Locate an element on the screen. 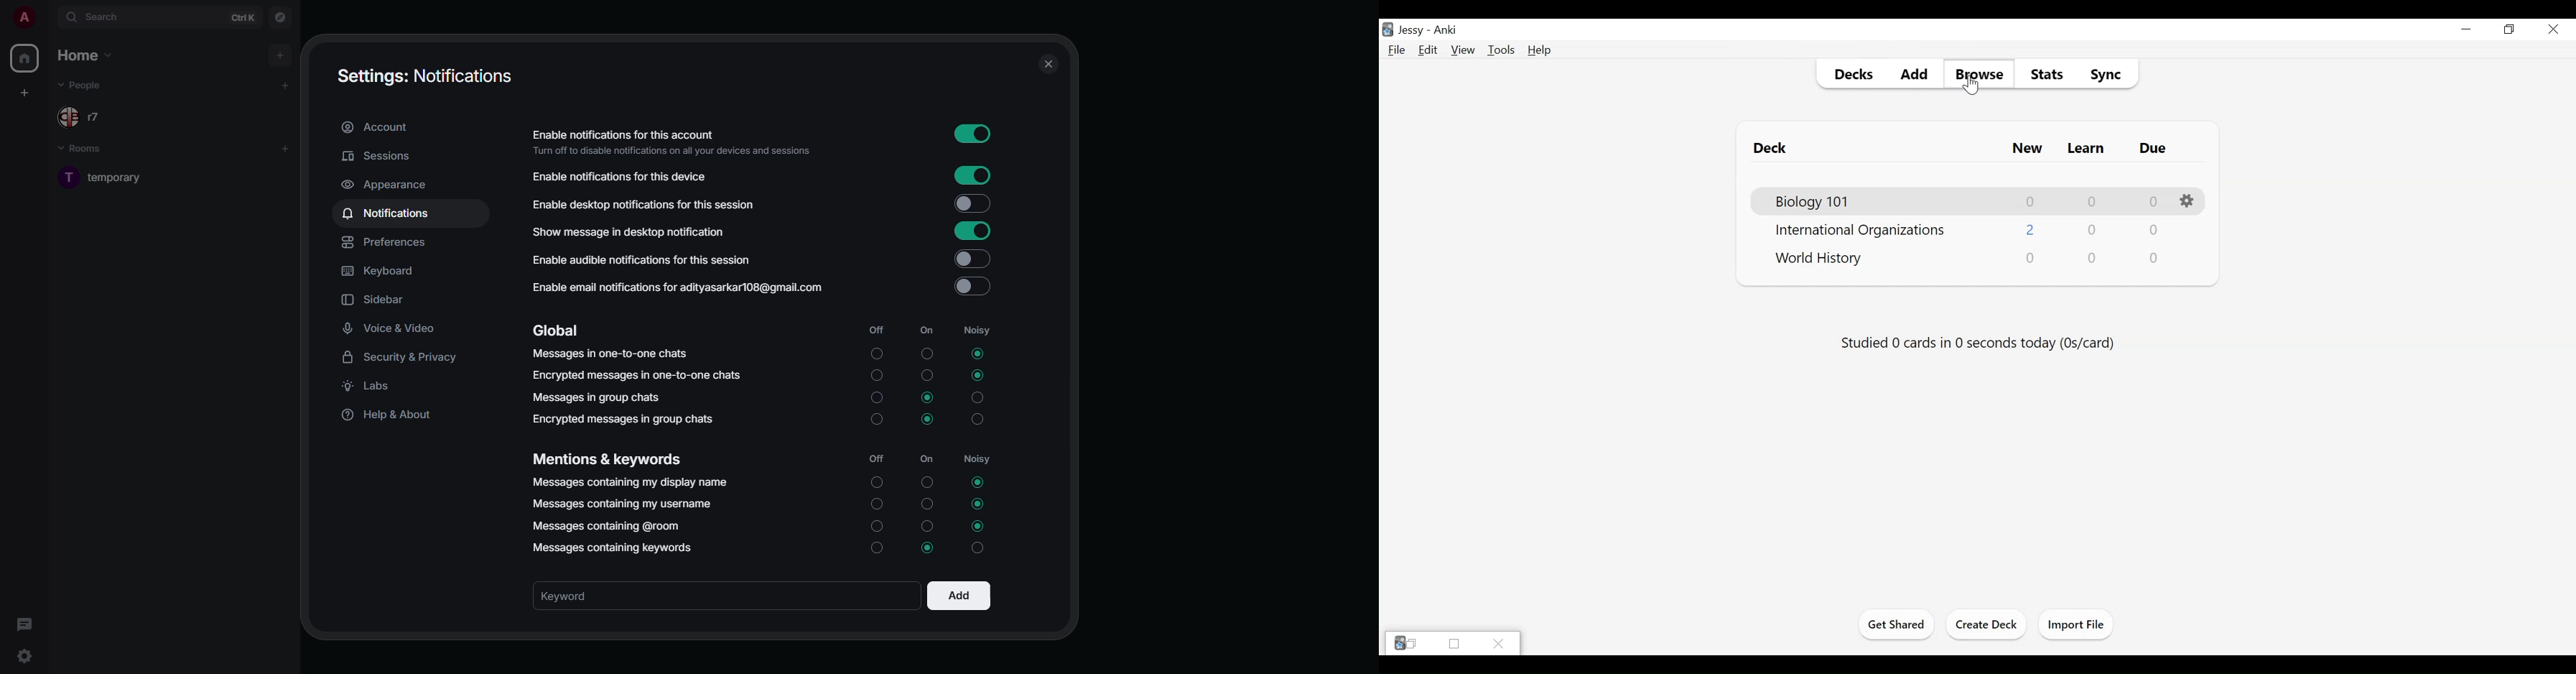 The height and width of the screenshot is (700, 2576). encrypted messages in one on one chats is located at coordinates (639, 375).